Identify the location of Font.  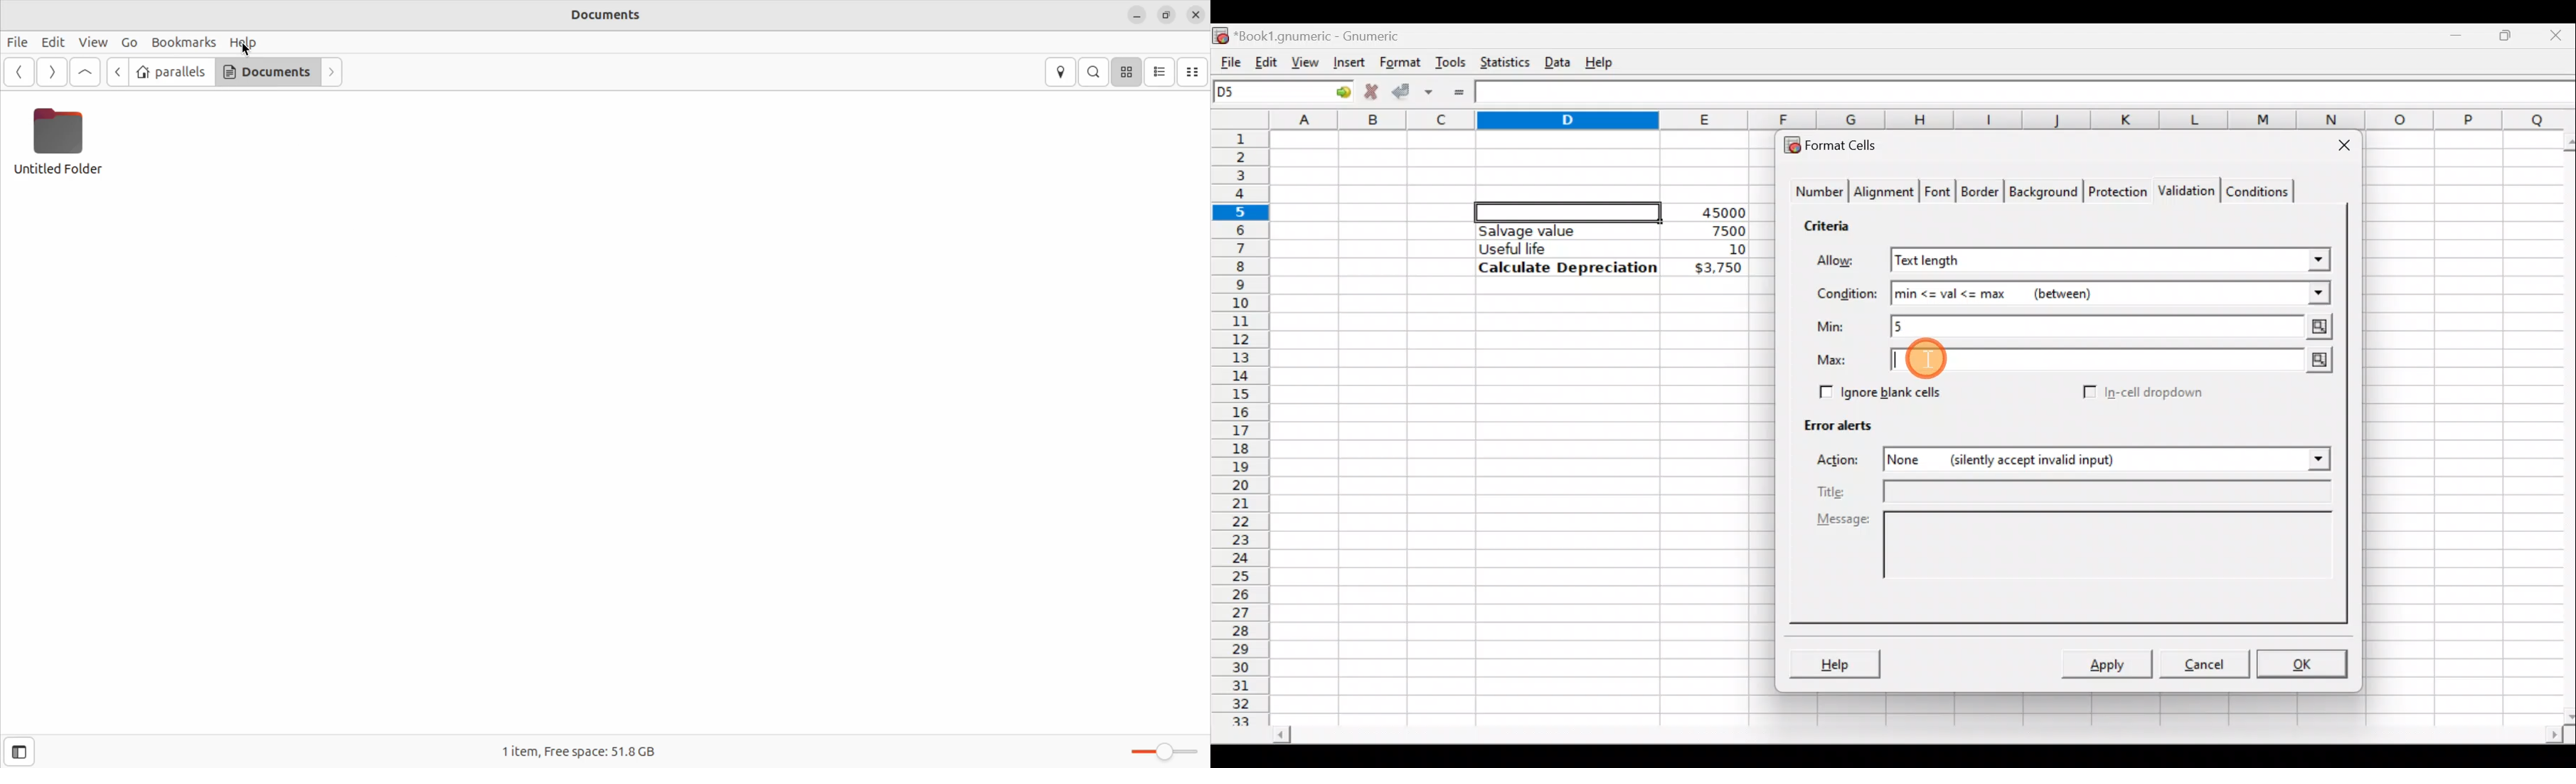
(1939, 193).